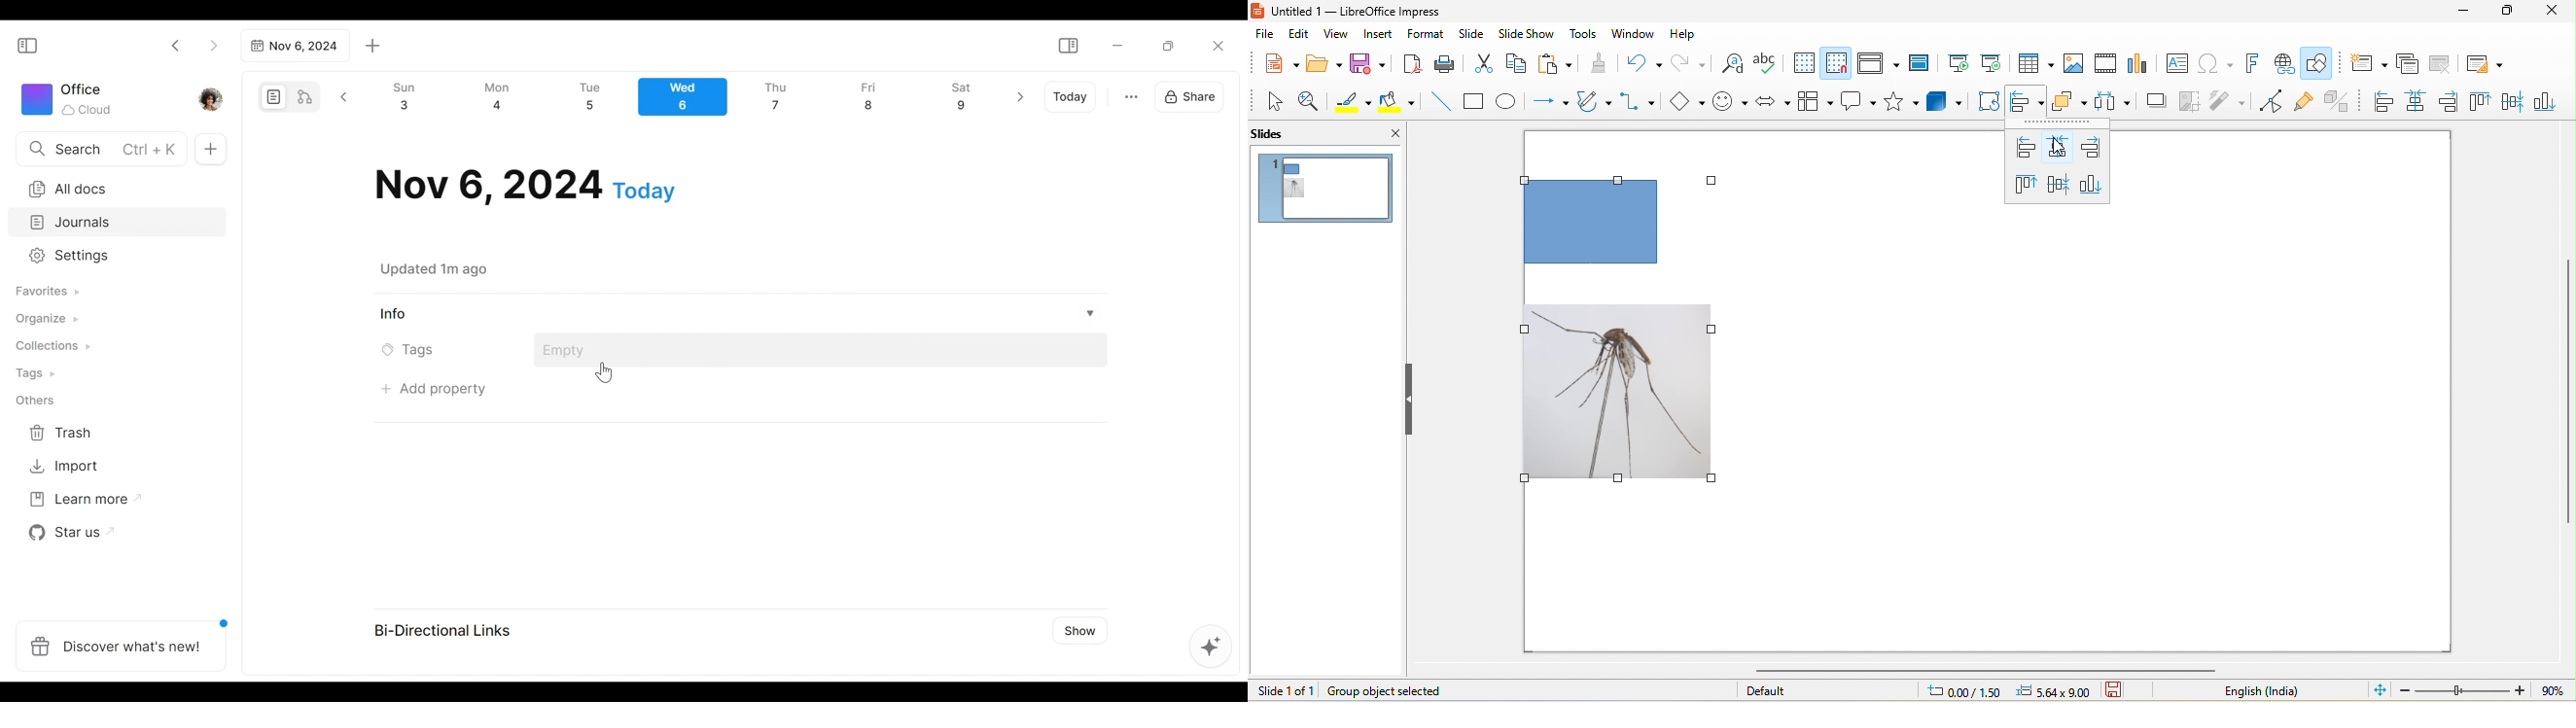 The height and width of the screenshot is (728, 2576). What do you see at coordinates (1288, 135) in the screenshot?
I see `slides` at bounding box center [1288, 135].